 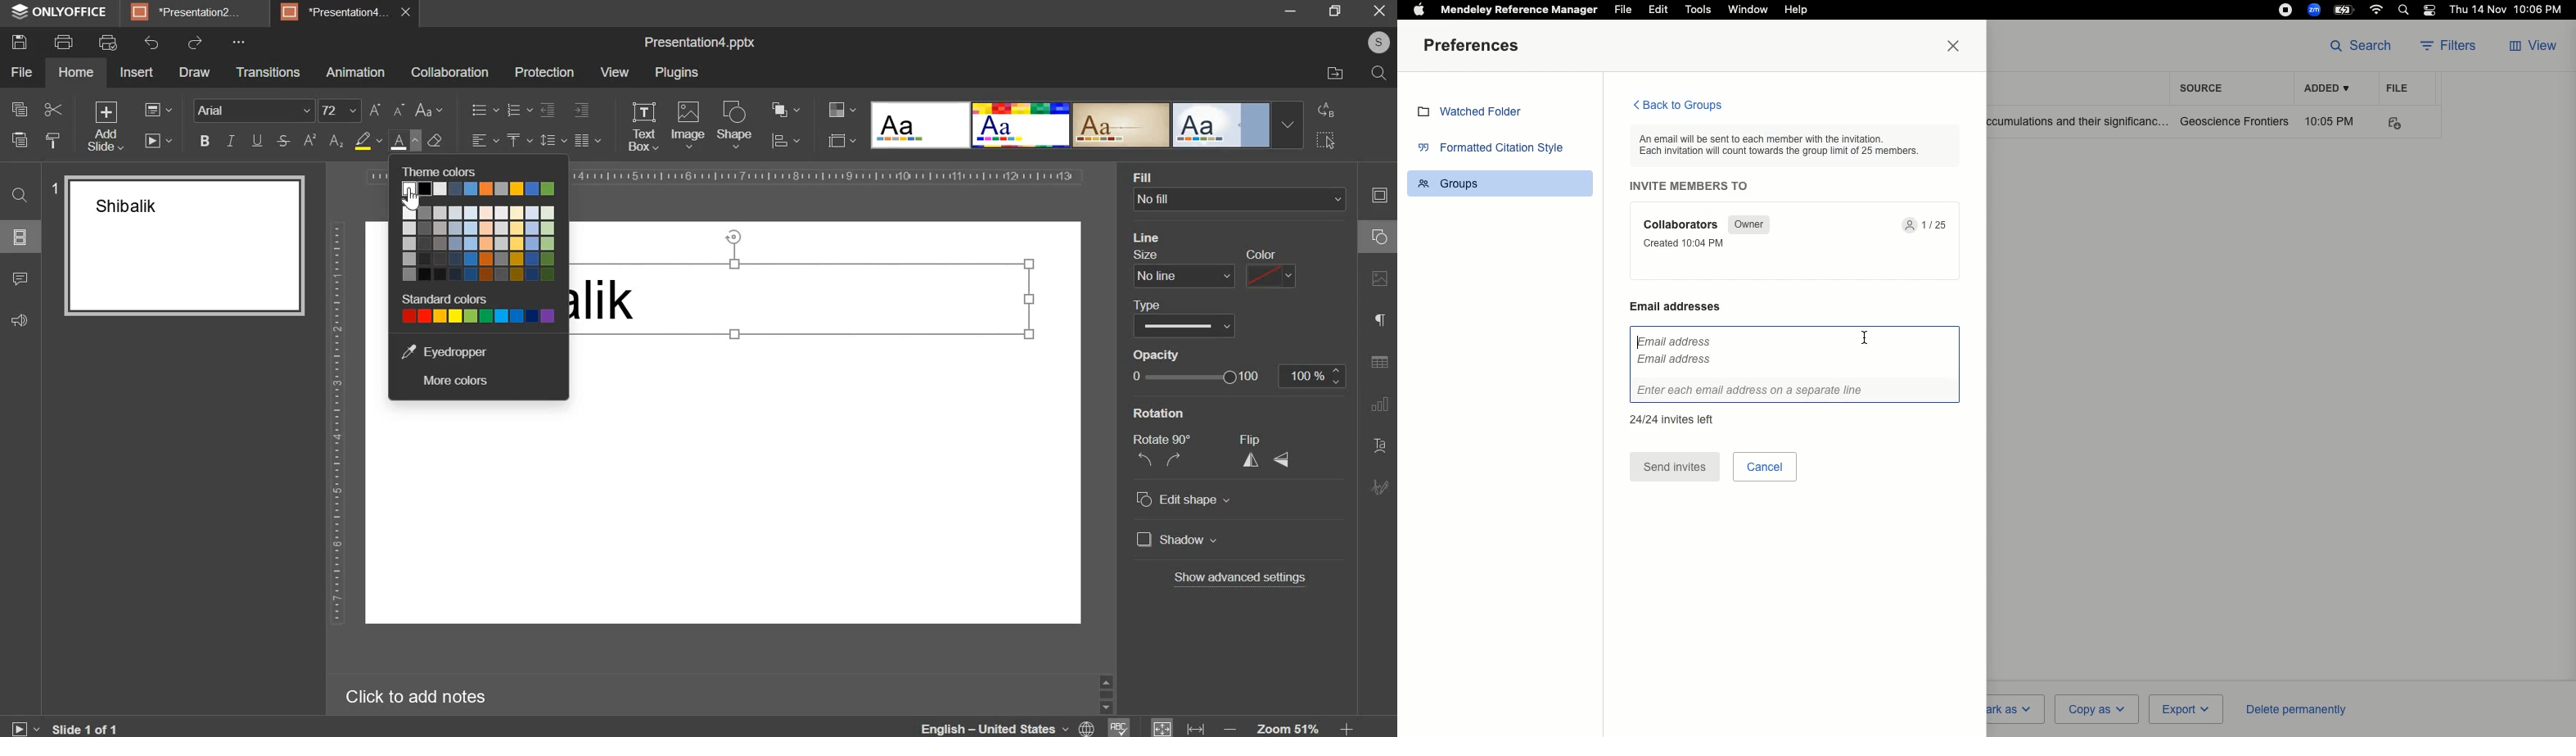 What do you see at coordinates (23, 278) in the screenshot?
I see `comments` at bounding box center [23, 278].